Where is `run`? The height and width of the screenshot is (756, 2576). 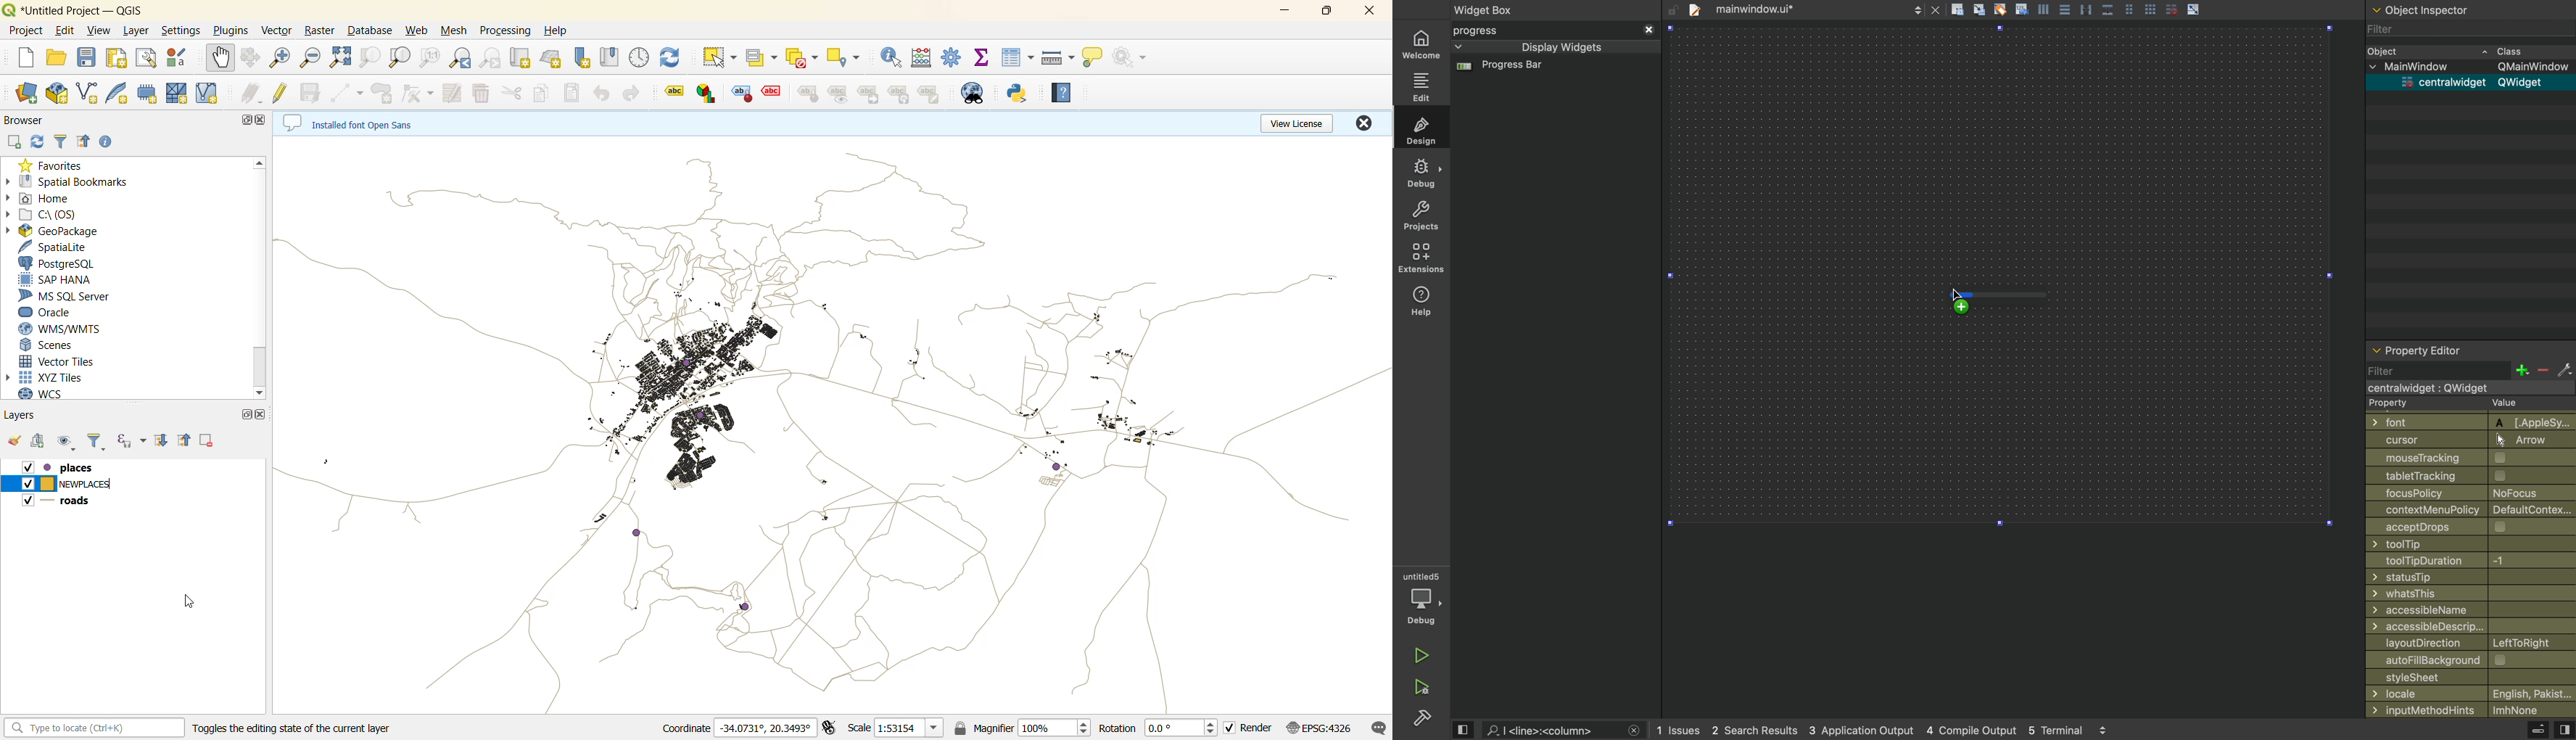 run is located at coordinates (1420, 653).